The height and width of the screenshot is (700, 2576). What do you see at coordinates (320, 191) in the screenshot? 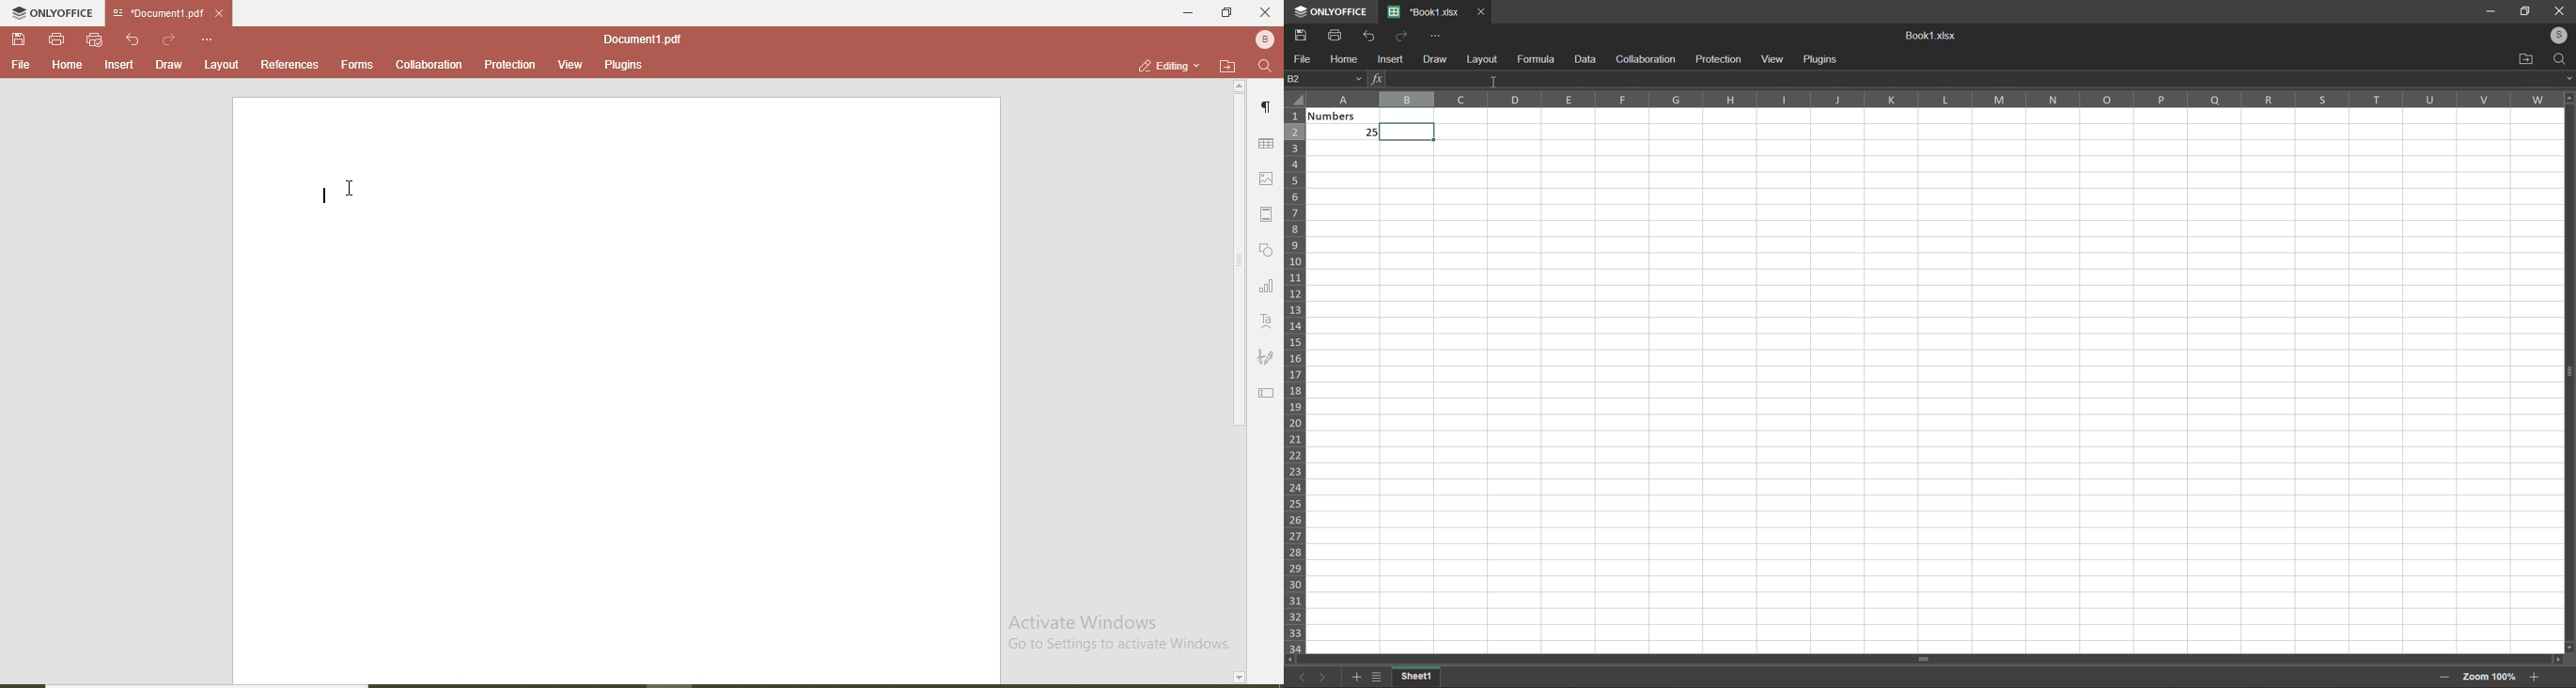
I see `text cursor` at bounding box center [320, 191].